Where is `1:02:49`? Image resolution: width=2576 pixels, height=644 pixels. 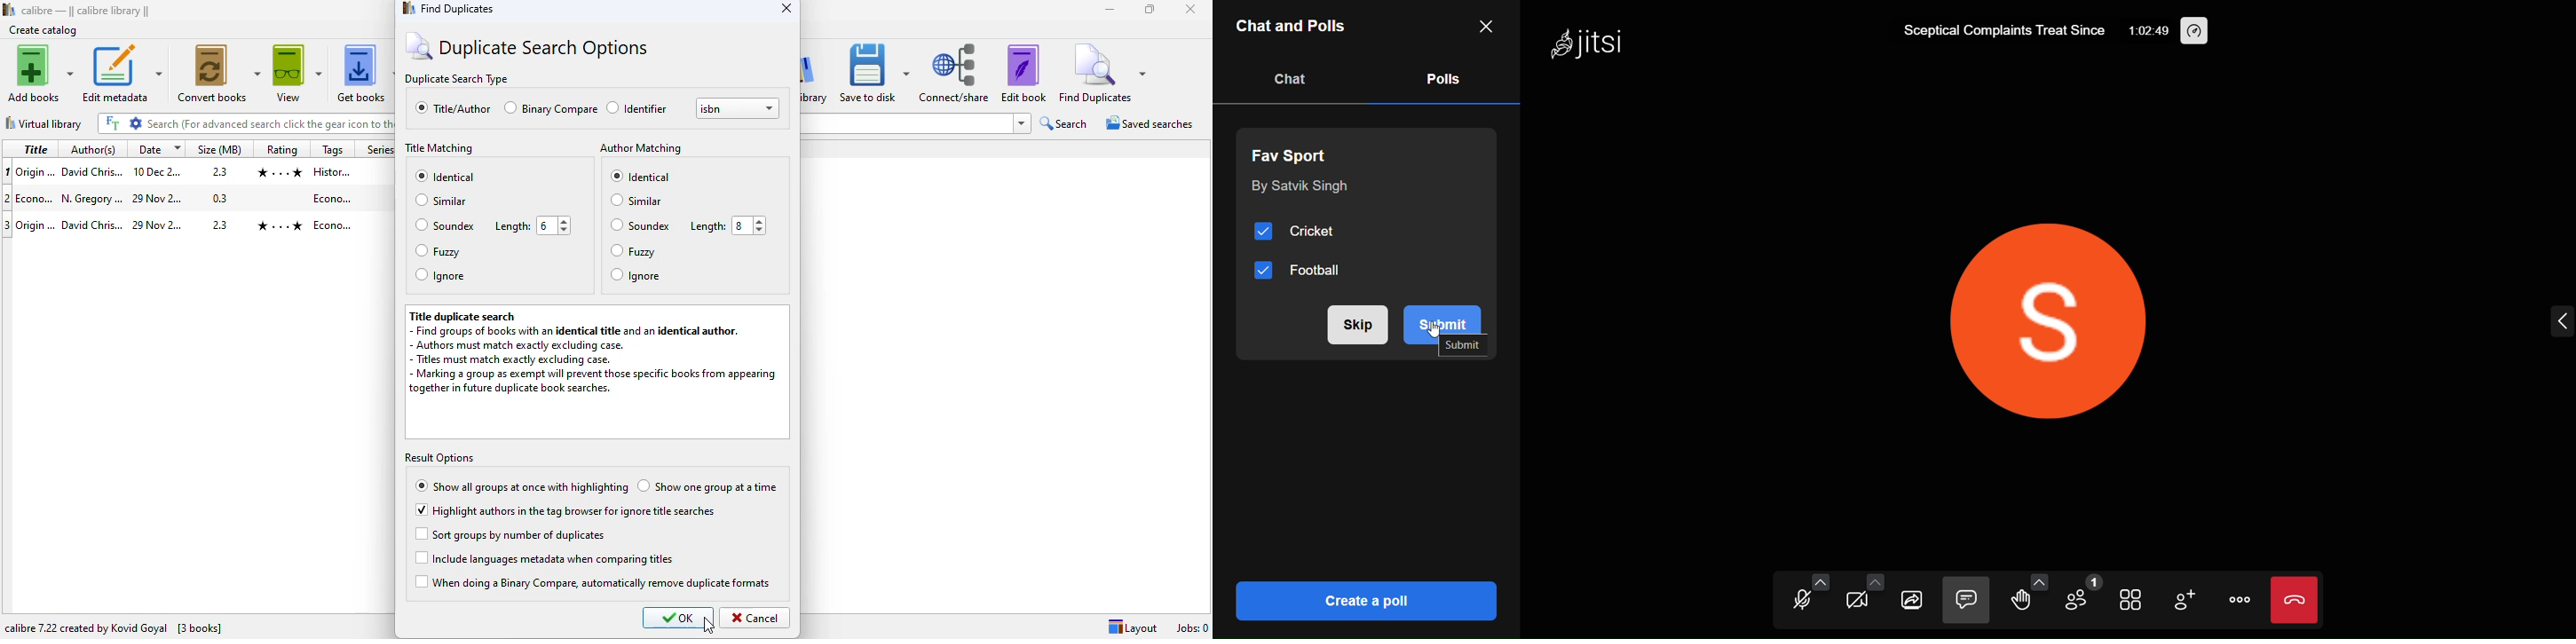 1:02:49 is located at coordinates (2146, 34).